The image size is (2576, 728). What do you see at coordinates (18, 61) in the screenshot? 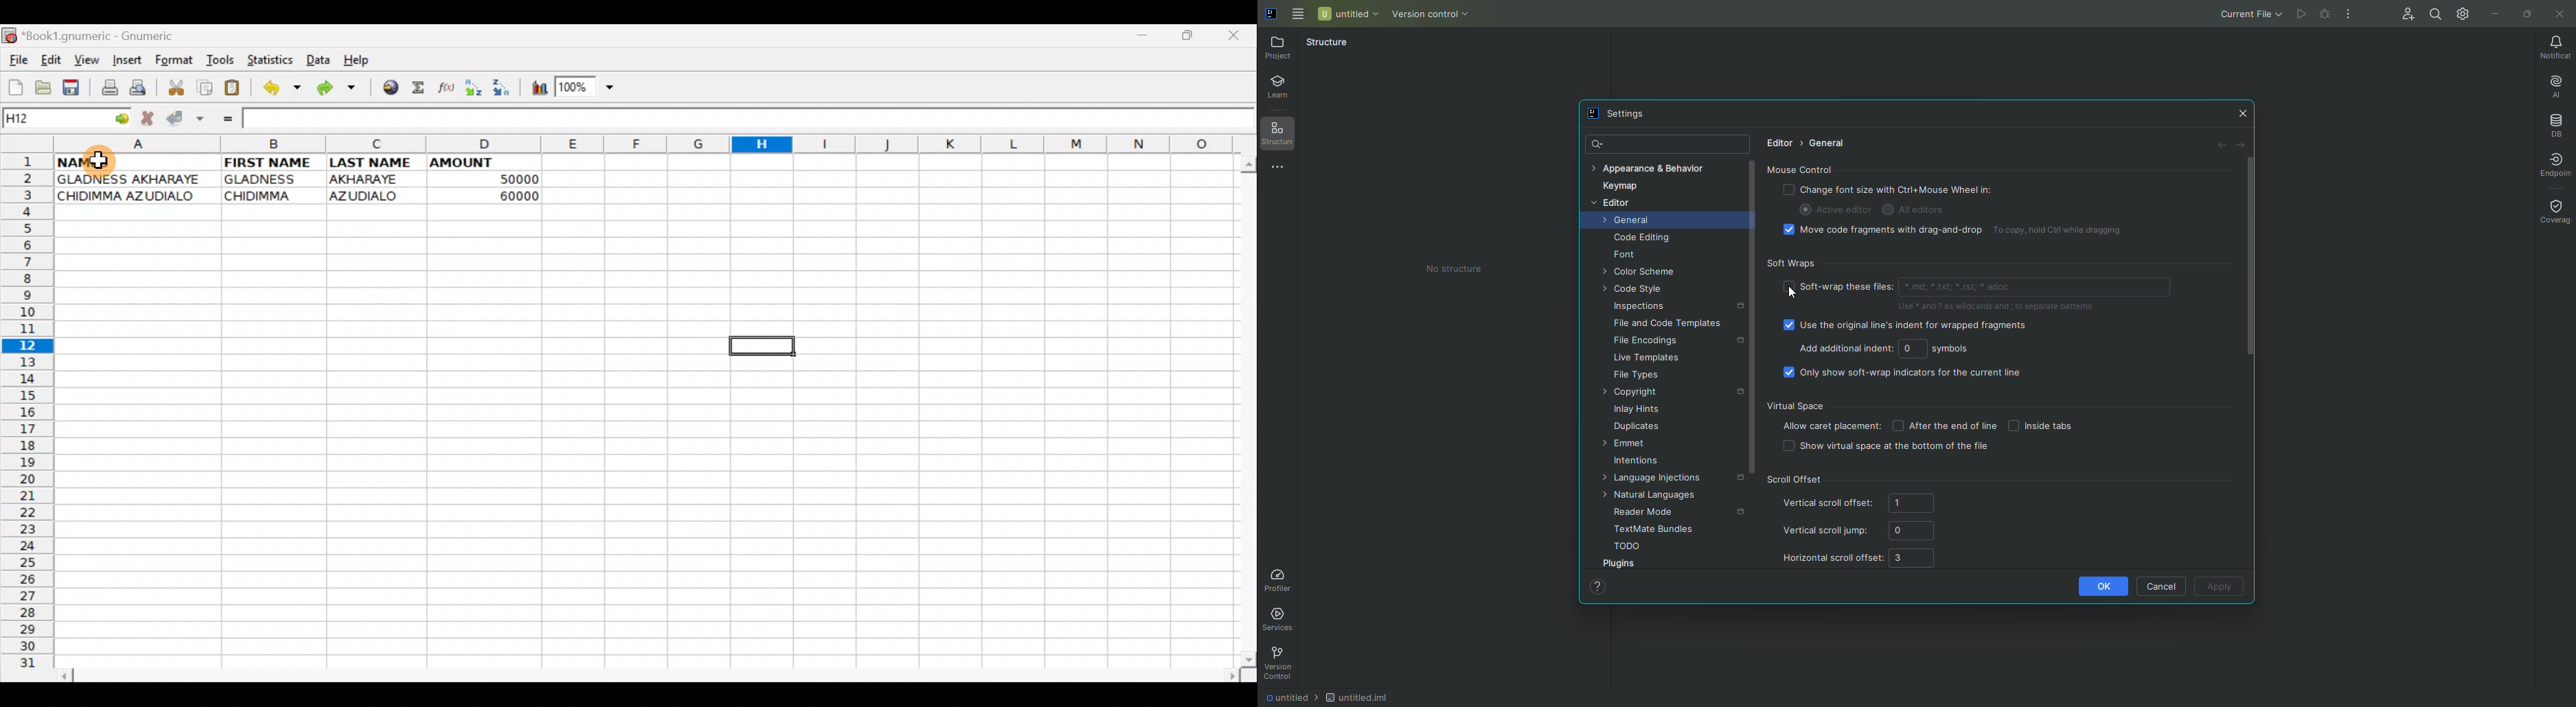
I see `File` at bounding box center [18, 61].